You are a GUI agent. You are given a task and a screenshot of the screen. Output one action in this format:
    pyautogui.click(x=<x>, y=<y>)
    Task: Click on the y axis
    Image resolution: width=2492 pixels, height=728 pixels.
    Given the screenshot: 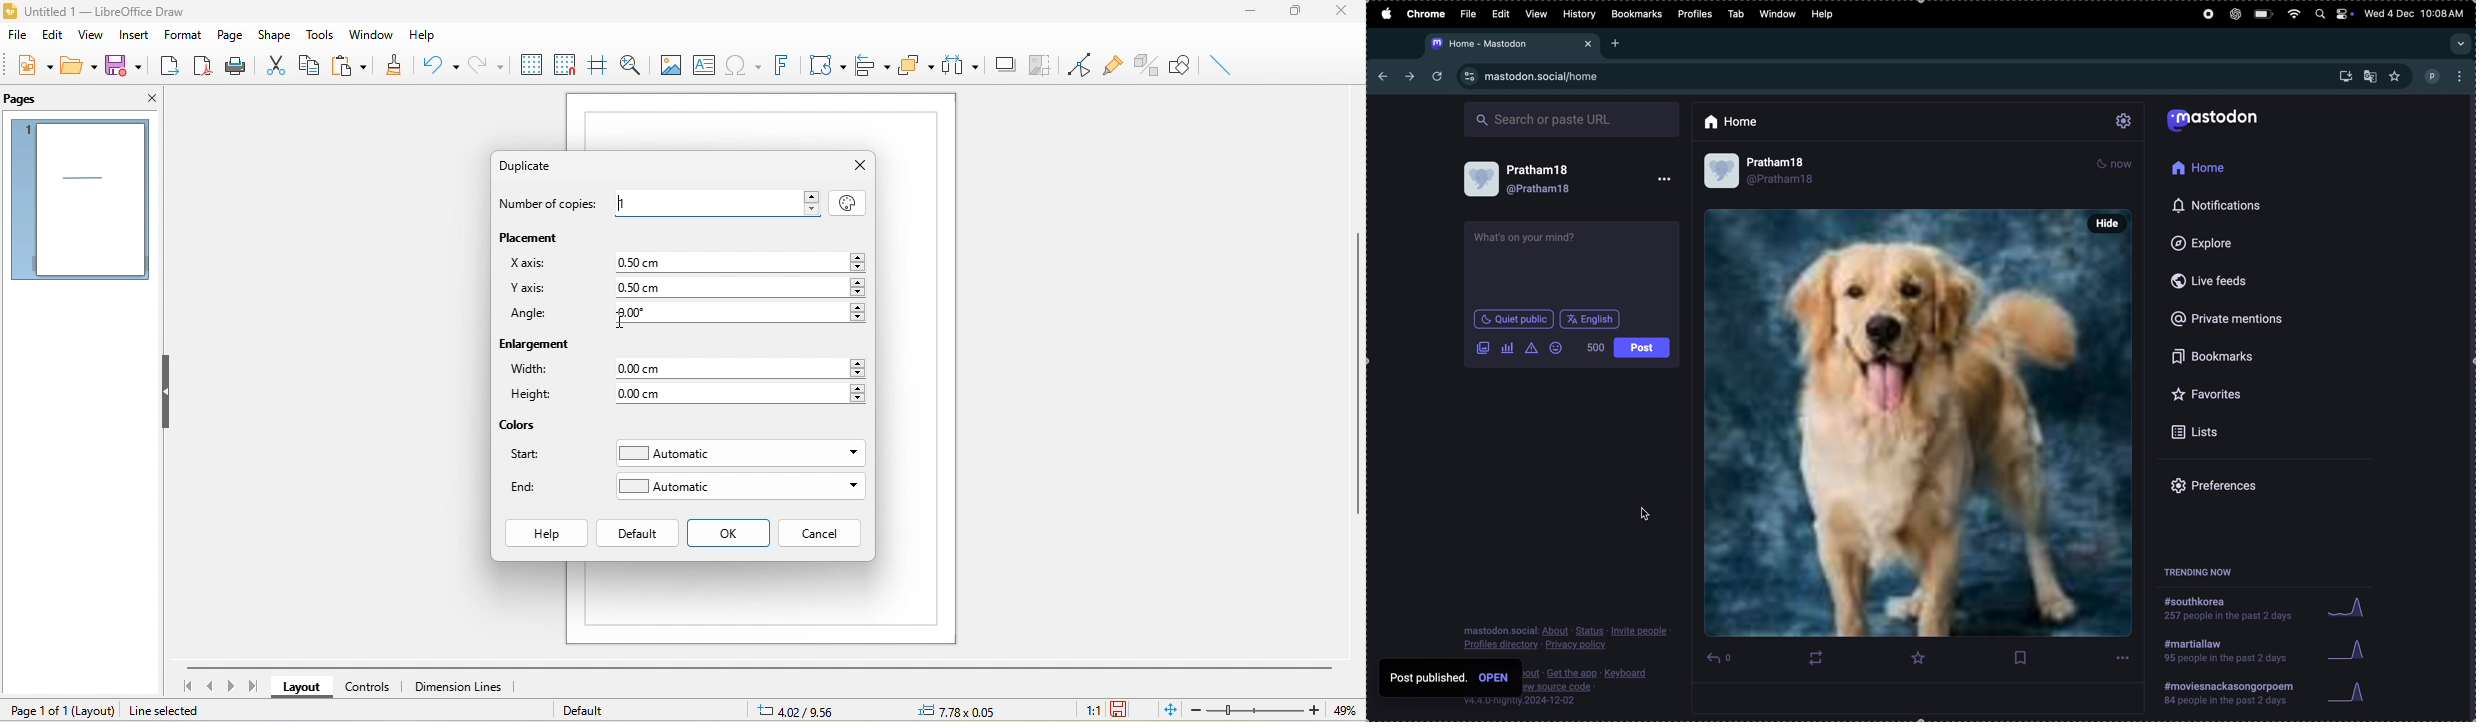 What is the action you would take?
    pyautogui.click(x=528, y=290)
    